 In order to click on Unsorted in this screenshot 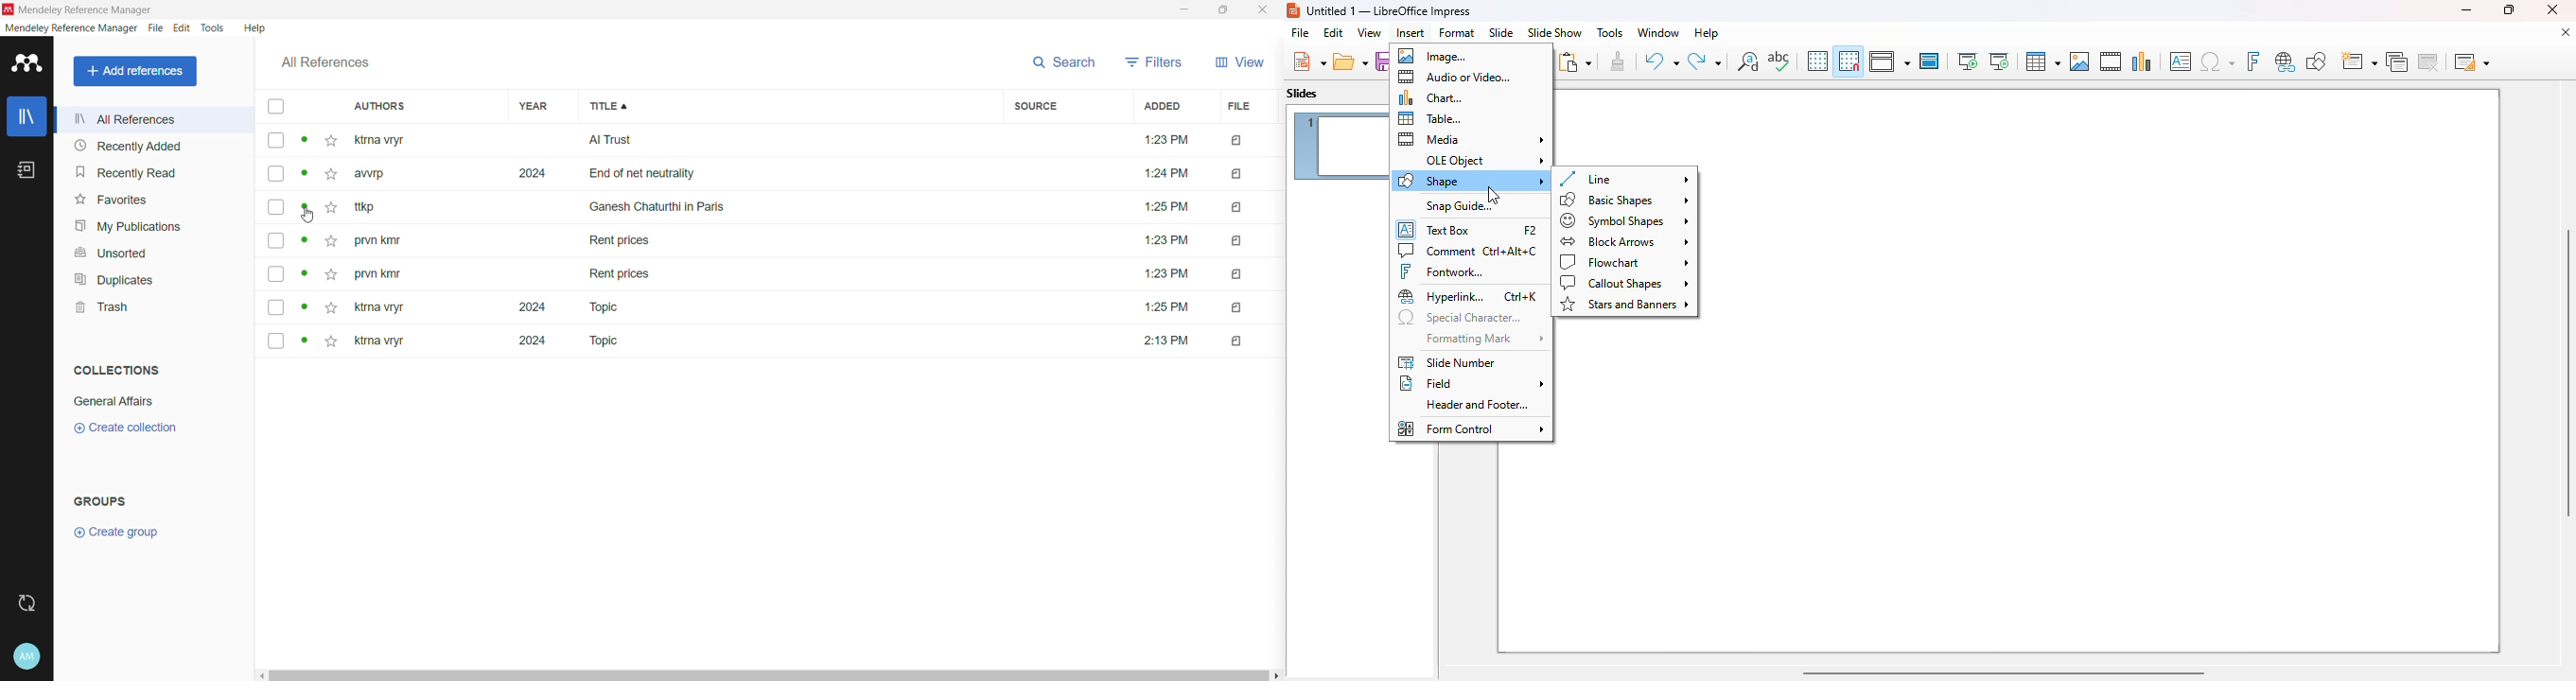, I will do `click(107, 252)`.